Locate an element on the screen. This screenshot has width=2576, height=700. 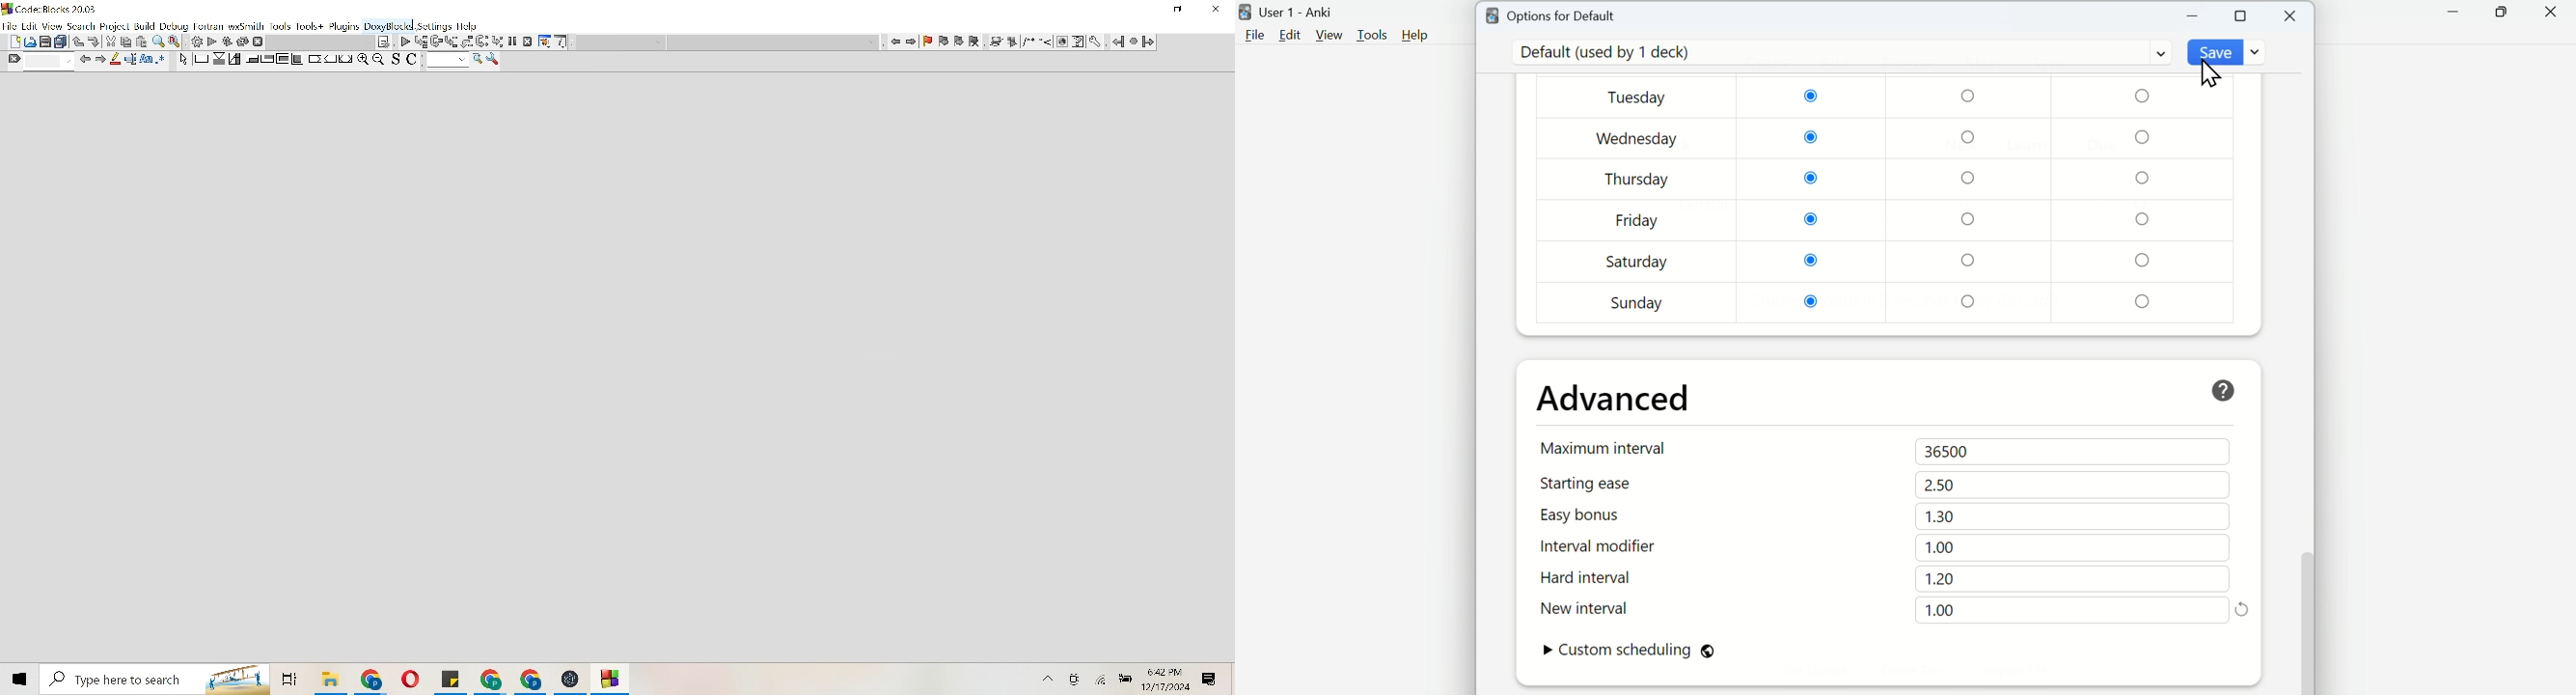
Starting ease is located at coordinates (1605, 483).